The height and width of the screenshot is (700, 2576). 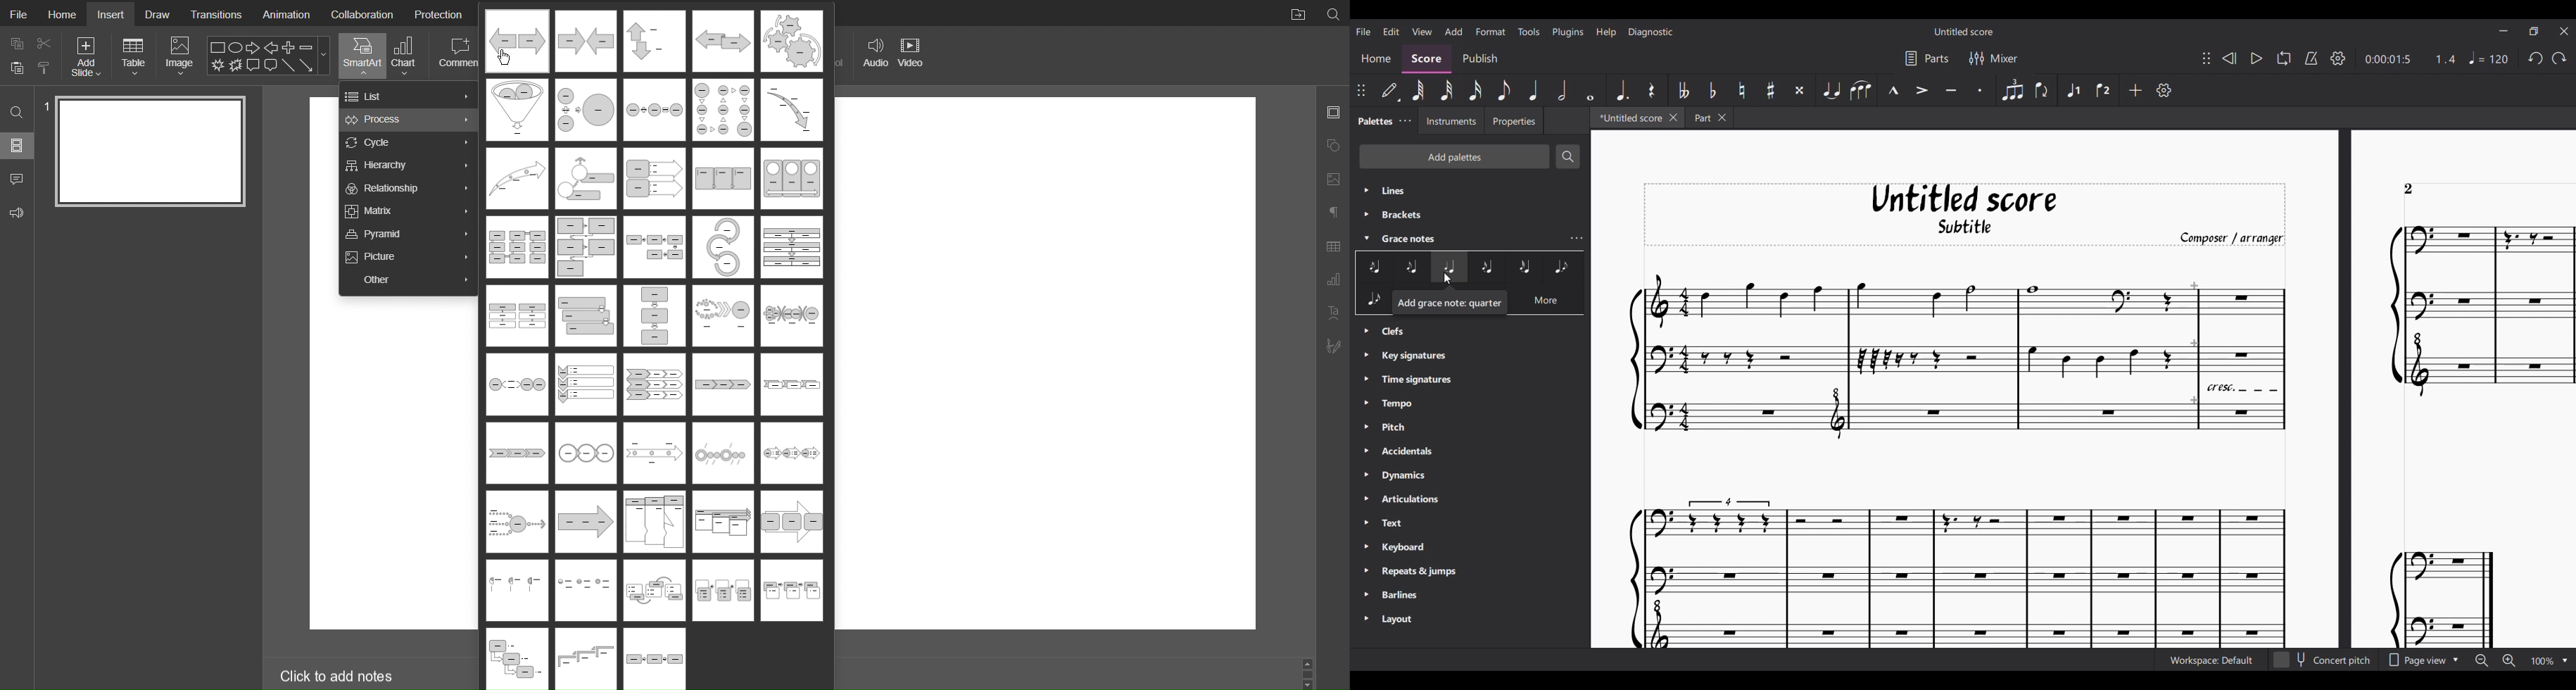 What do you see at coordinates (2542, 661) in the screenshot?
I see `Current zoom factor` at bounding box center [2542, 661].